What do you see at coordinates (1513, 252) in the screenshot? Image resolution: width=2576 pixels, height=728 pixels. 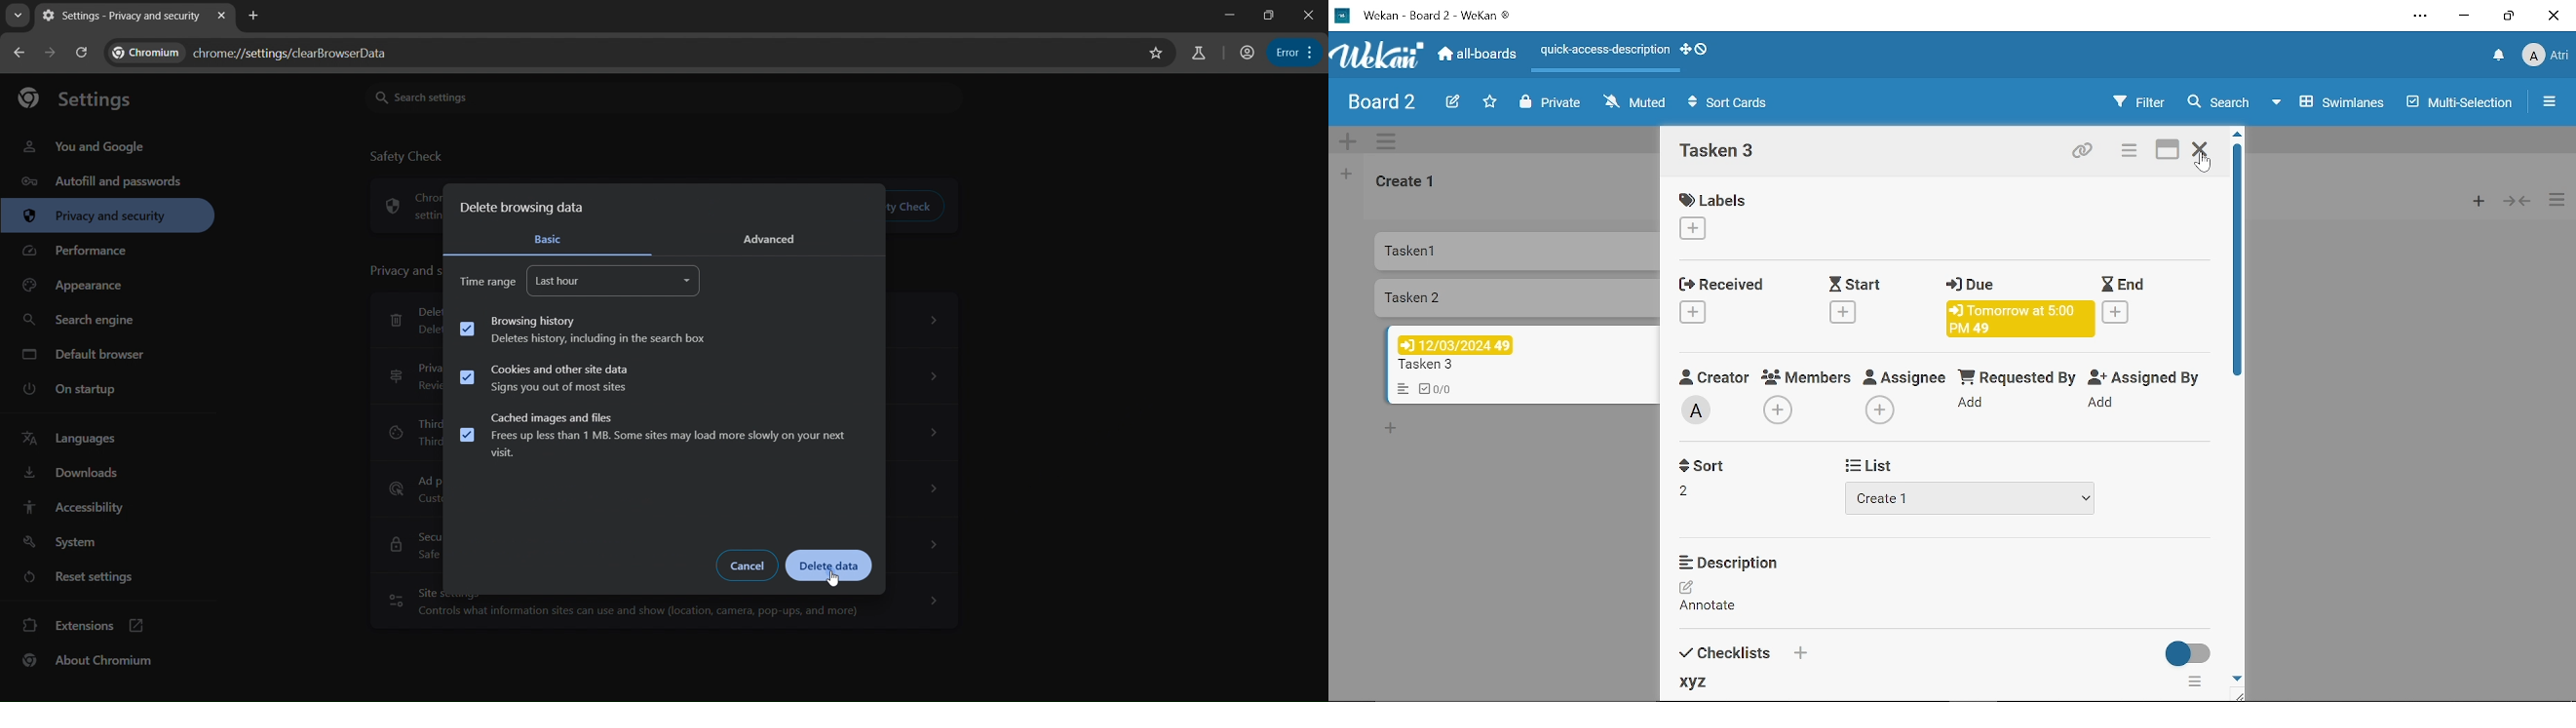 I see `Tasken1` at bounding box center [1513, 252].